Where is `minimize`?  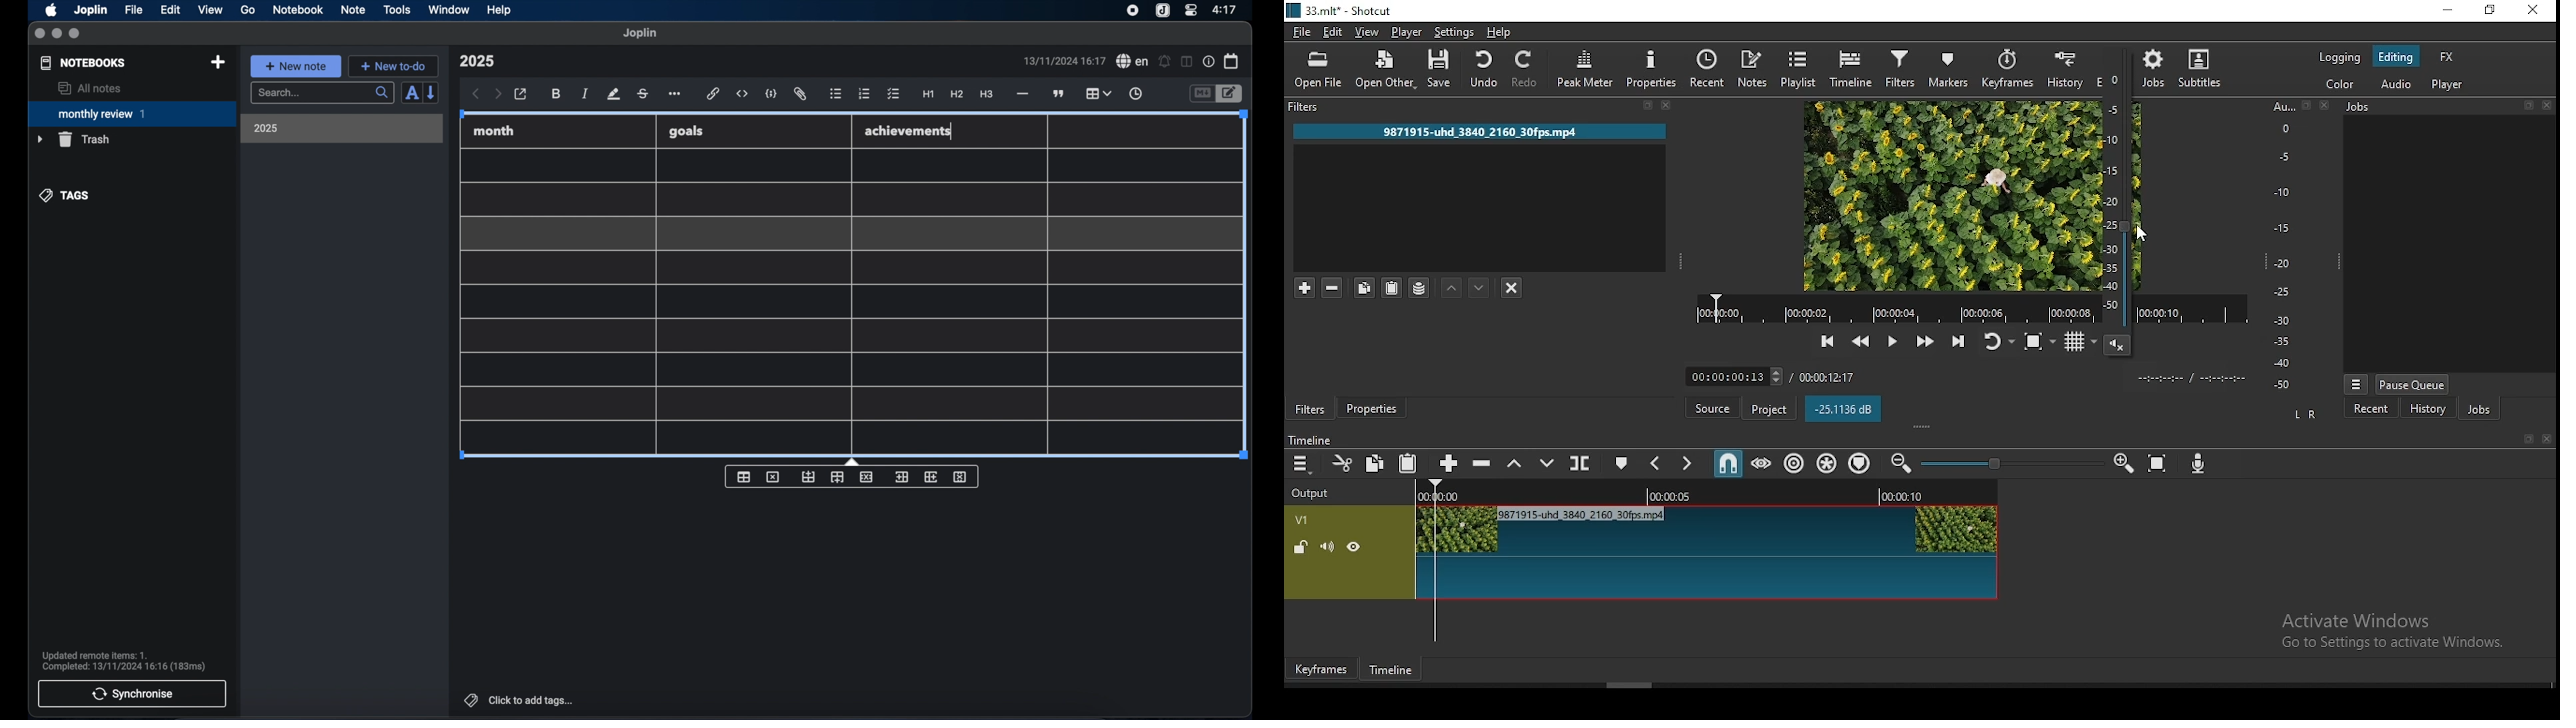
minimize is located at coordinates (57, 34).